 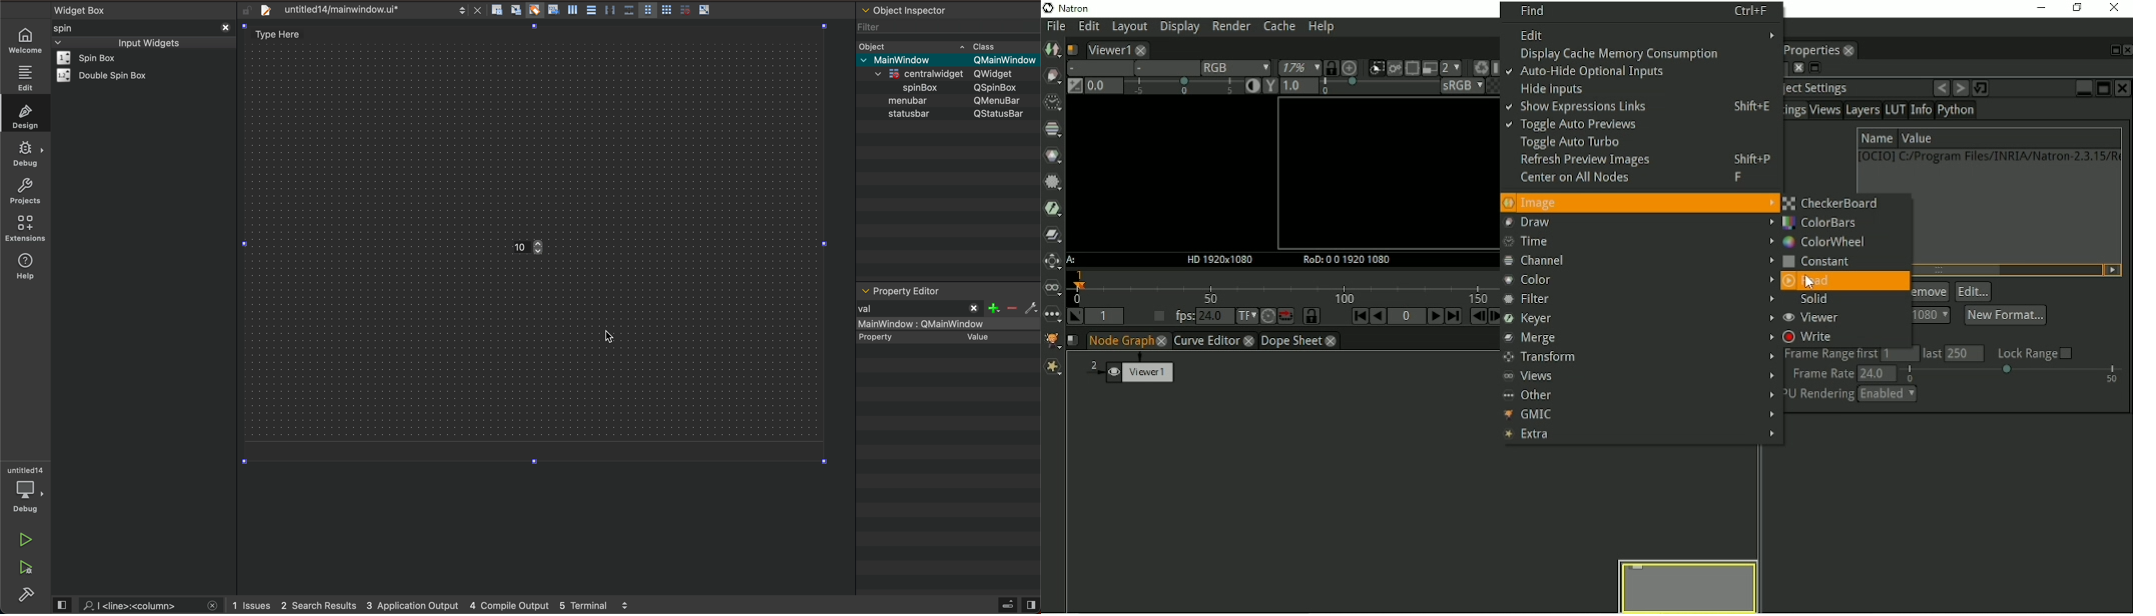 What do you see at coordinates (1000, 115) in the screenshot?
I see `text` at bounding box center [1000, 115].